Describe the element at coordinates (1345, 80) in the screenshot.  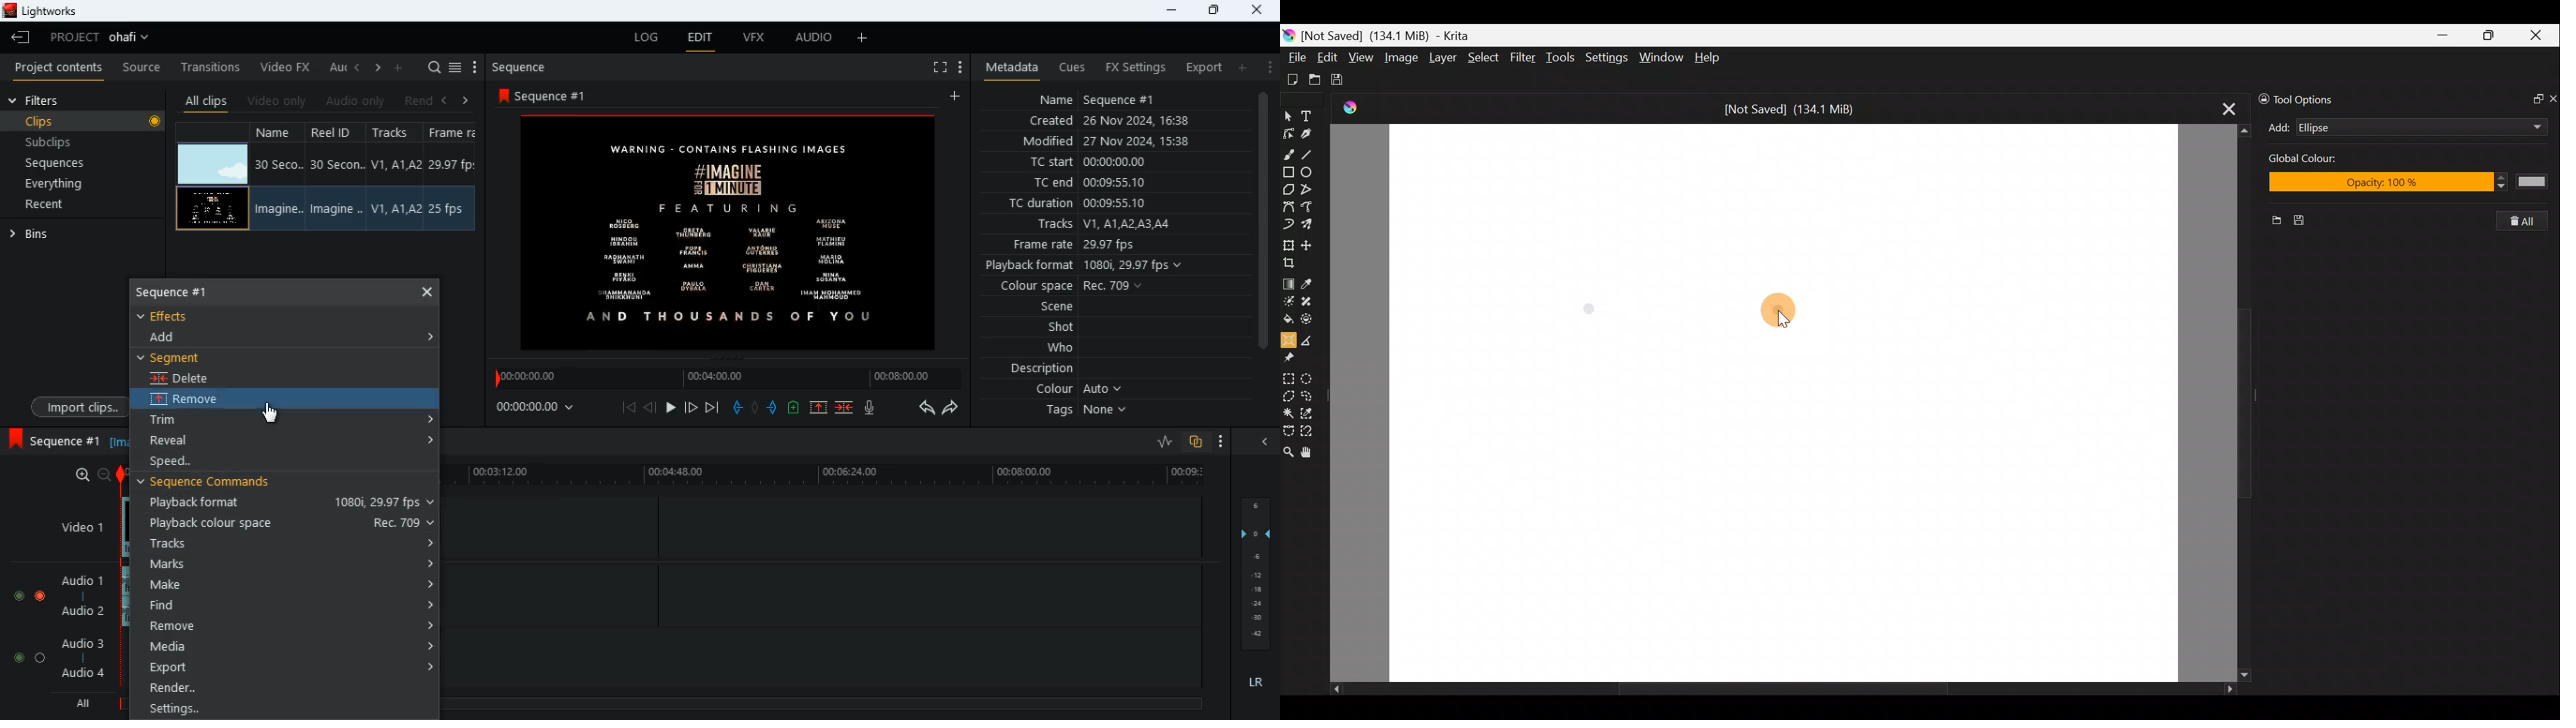
I see `Save` at that location.